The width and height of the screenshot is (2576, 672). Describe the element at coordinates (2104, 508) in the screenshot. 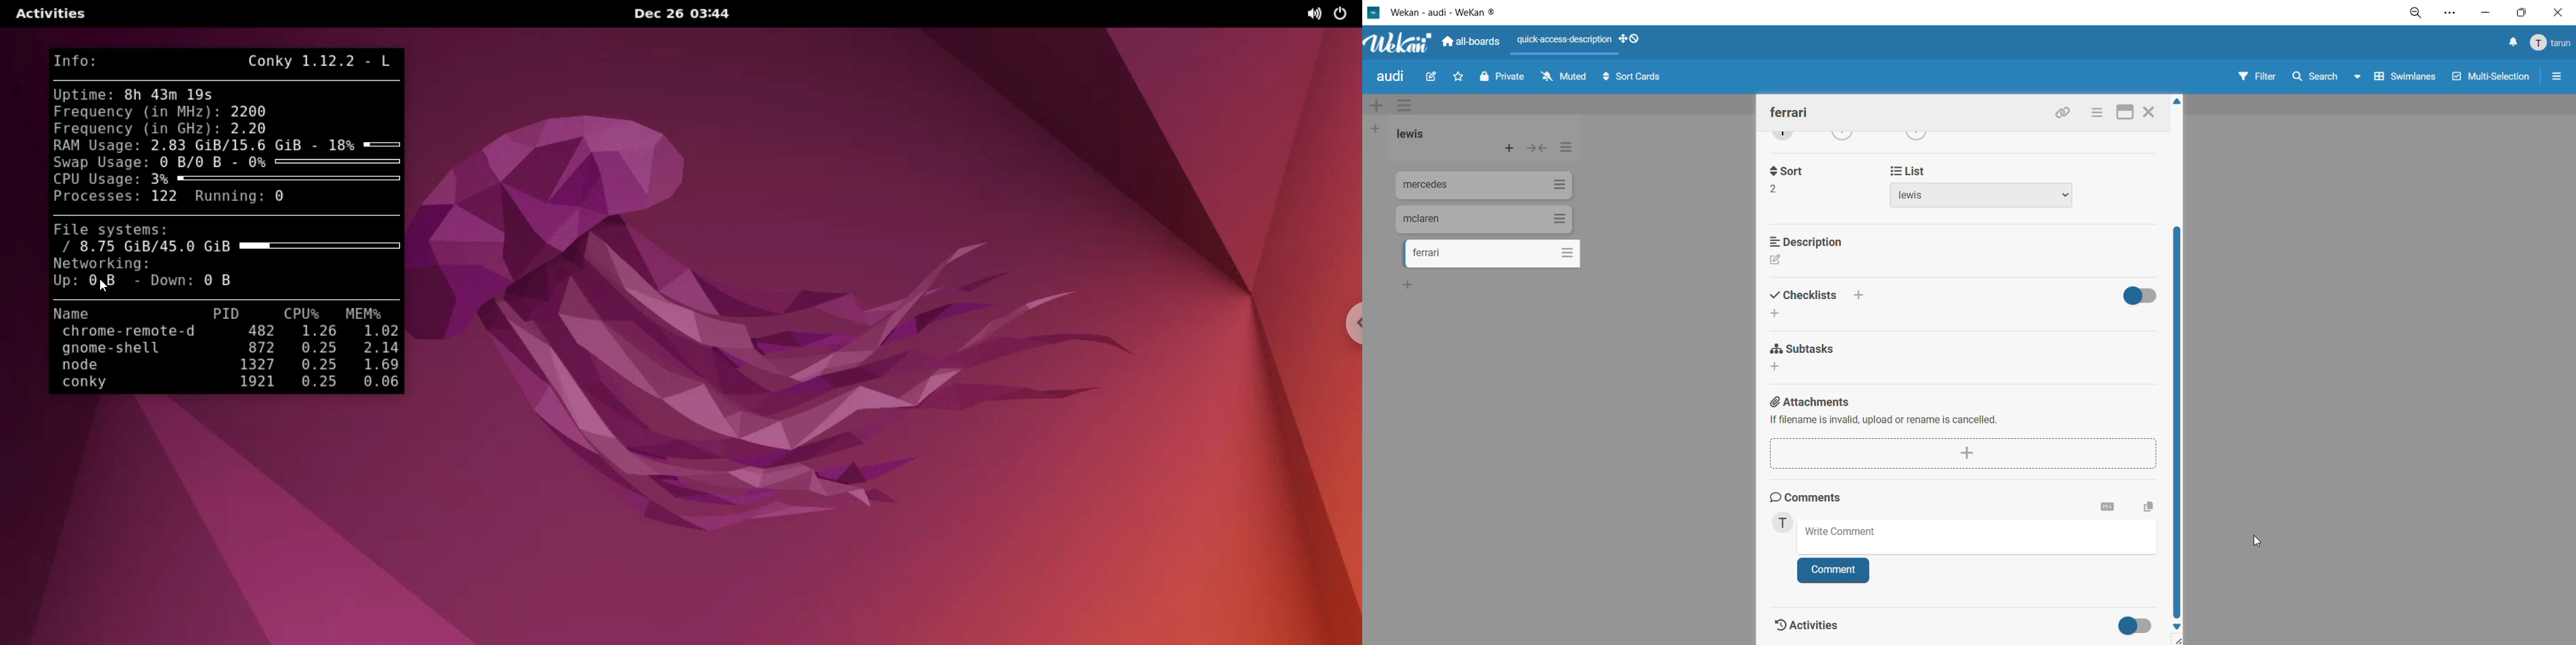

I see `markdown` at that location.